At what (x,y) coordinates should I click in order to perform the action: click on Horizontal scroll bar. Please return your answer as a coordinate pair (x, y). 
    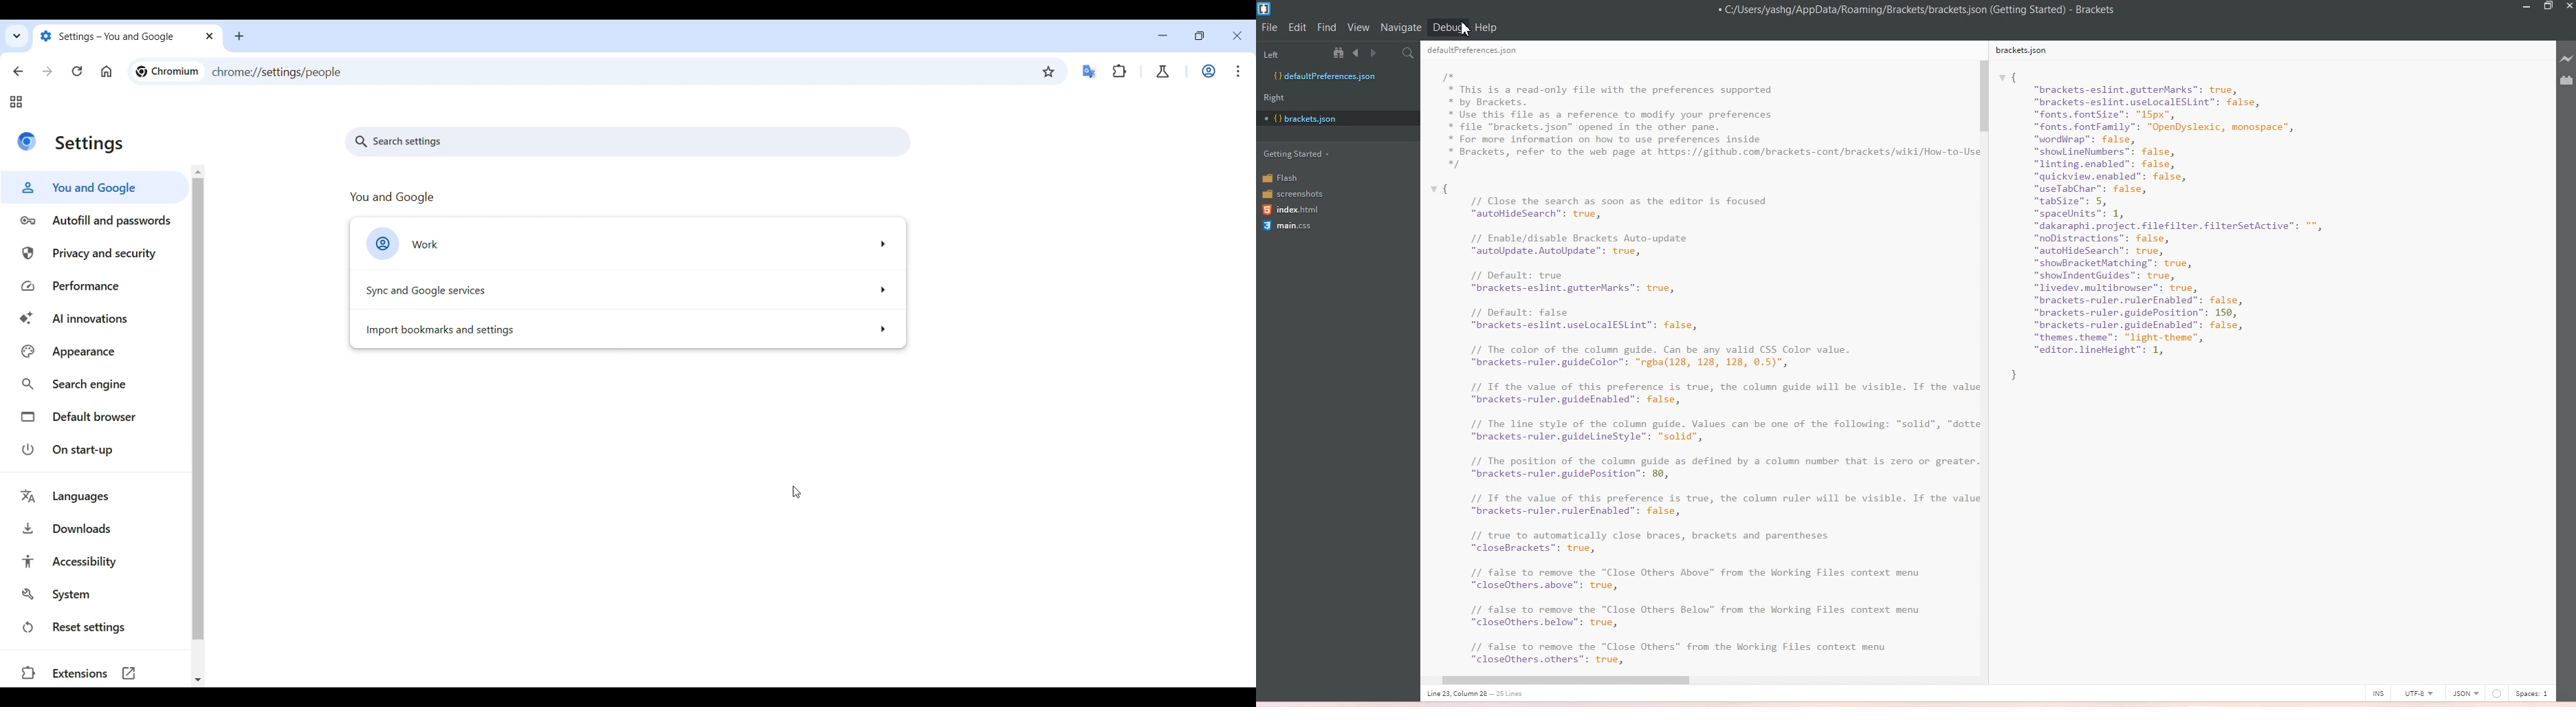
    Looking at the image, I should click on (1692, 681).